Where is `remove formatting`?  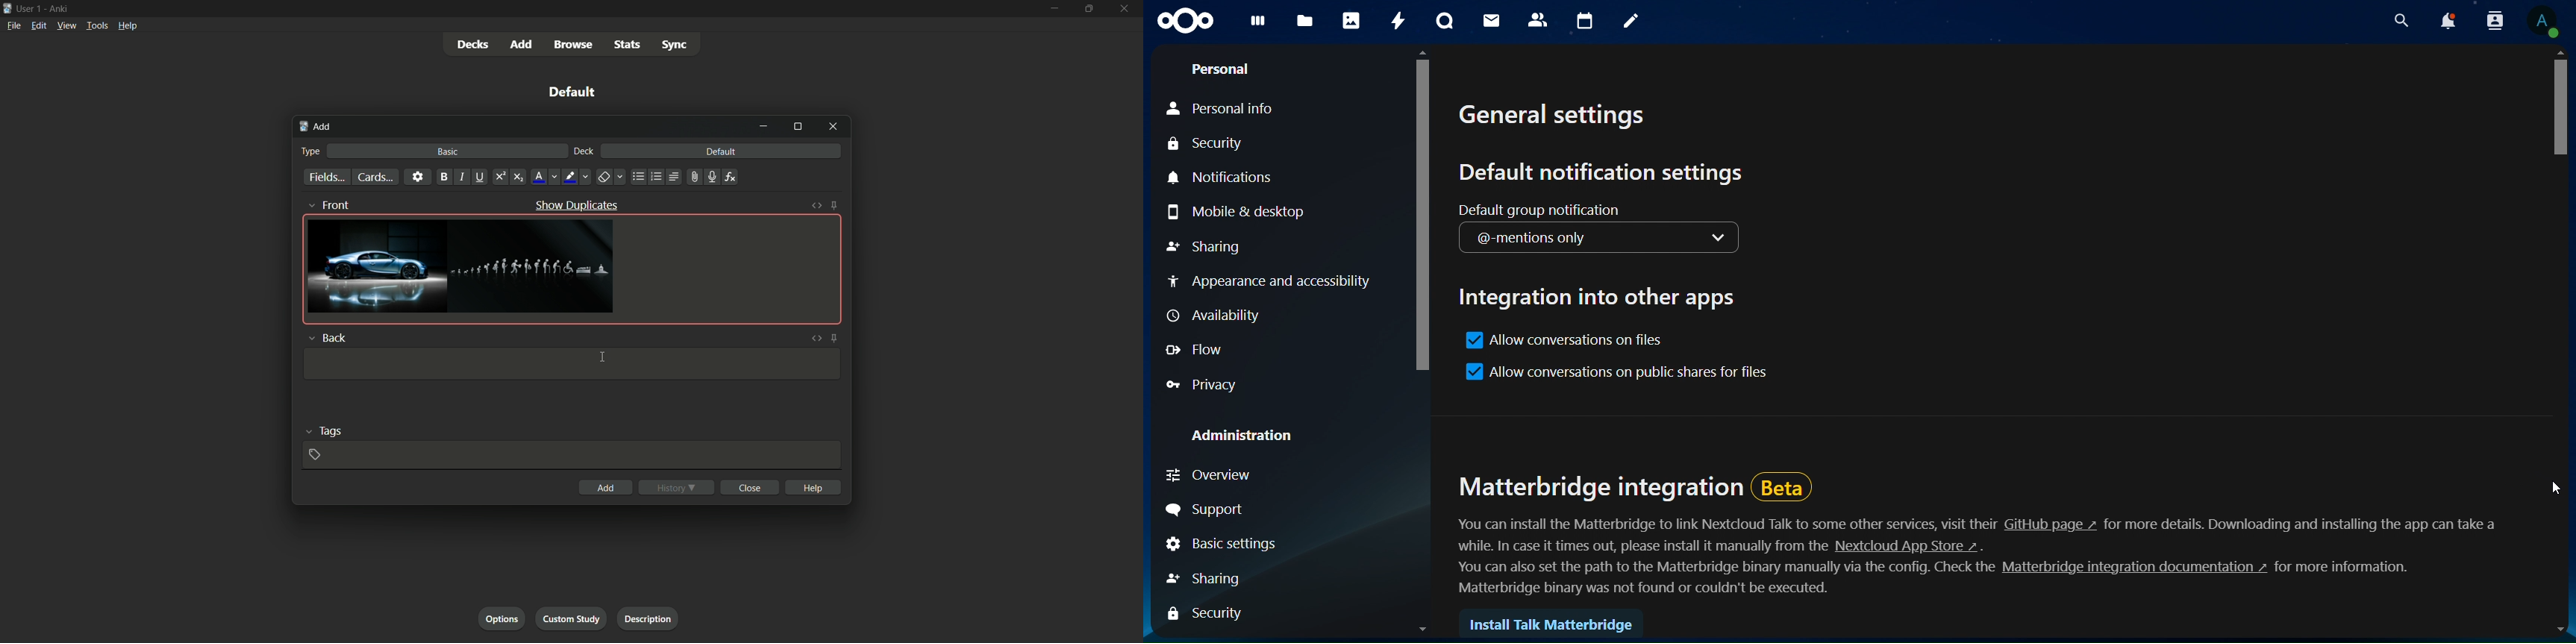
remove formatting is located at coordinates (611, 176).